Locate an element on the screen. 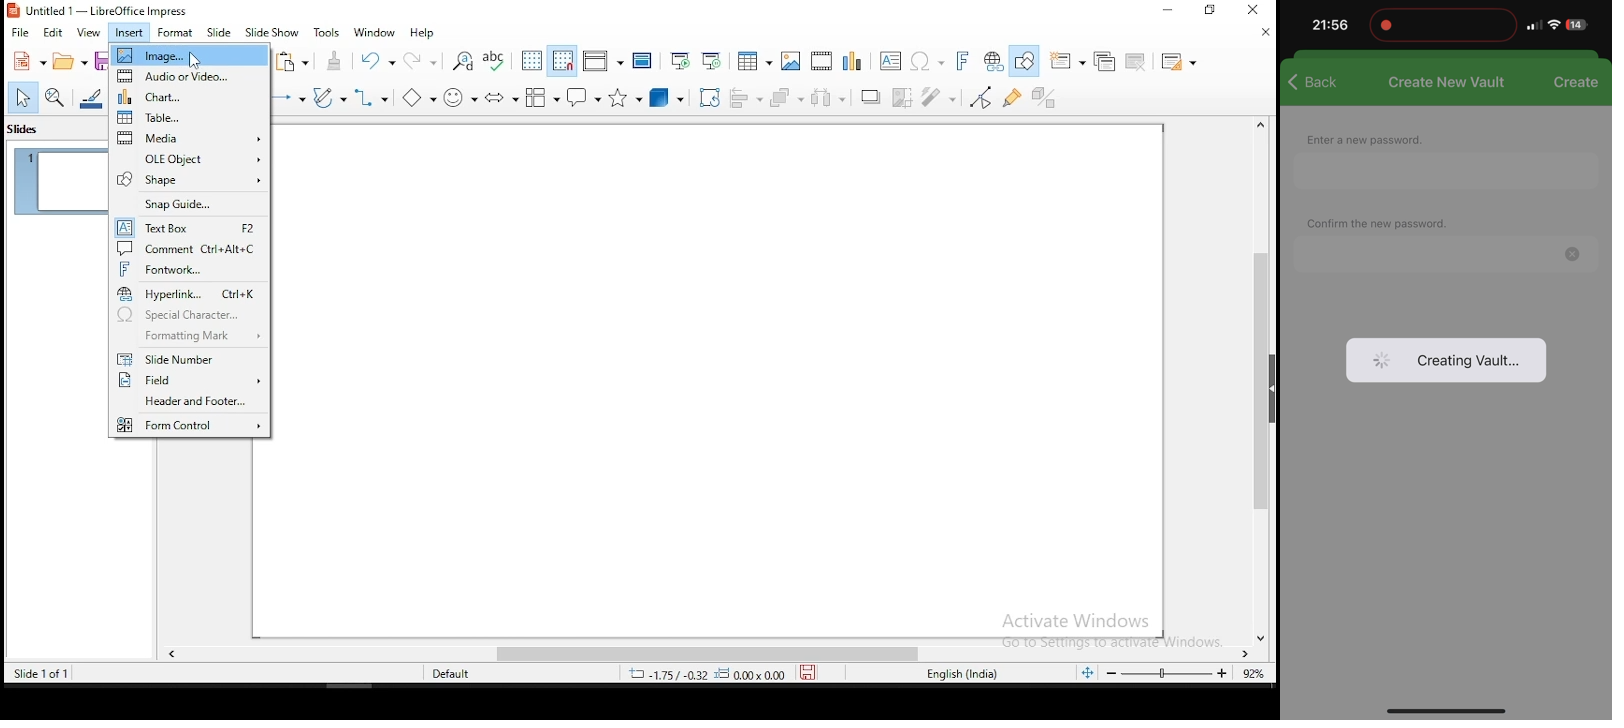 This screenshot has height=728, width=1624.  is located at coordinates (851, 59).